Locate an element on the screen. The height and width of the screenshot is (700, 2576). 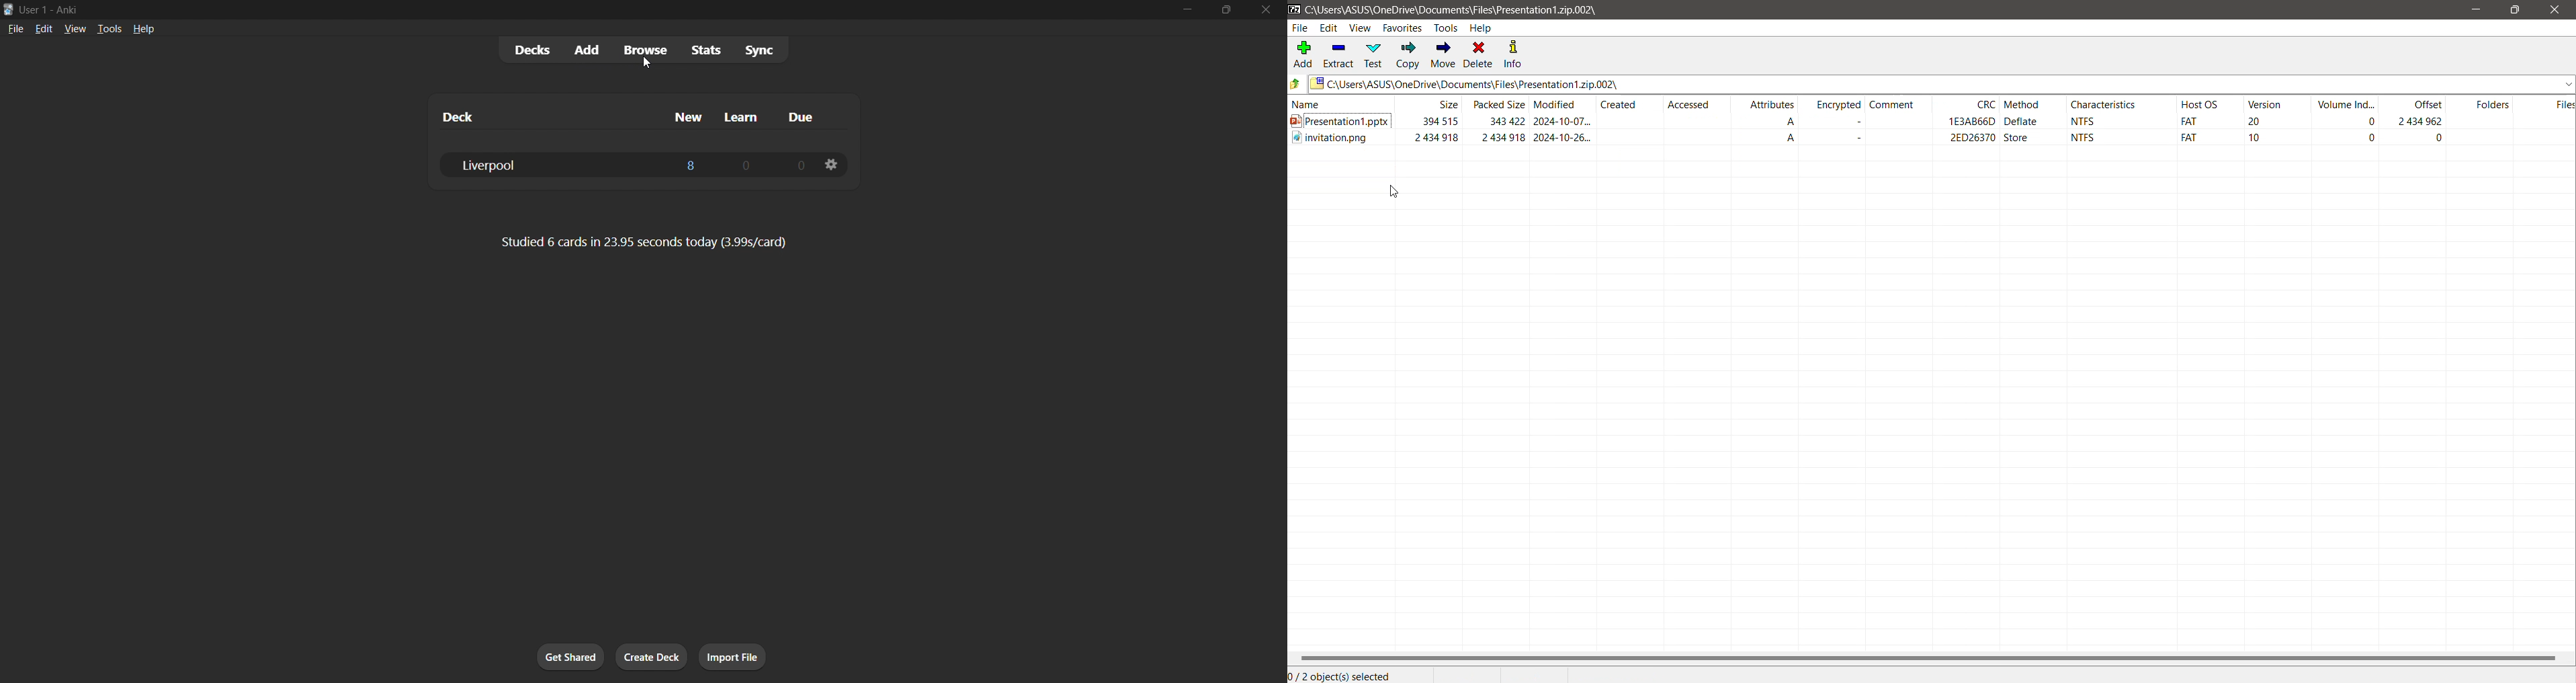
edit is located at coordinates (44, 28).